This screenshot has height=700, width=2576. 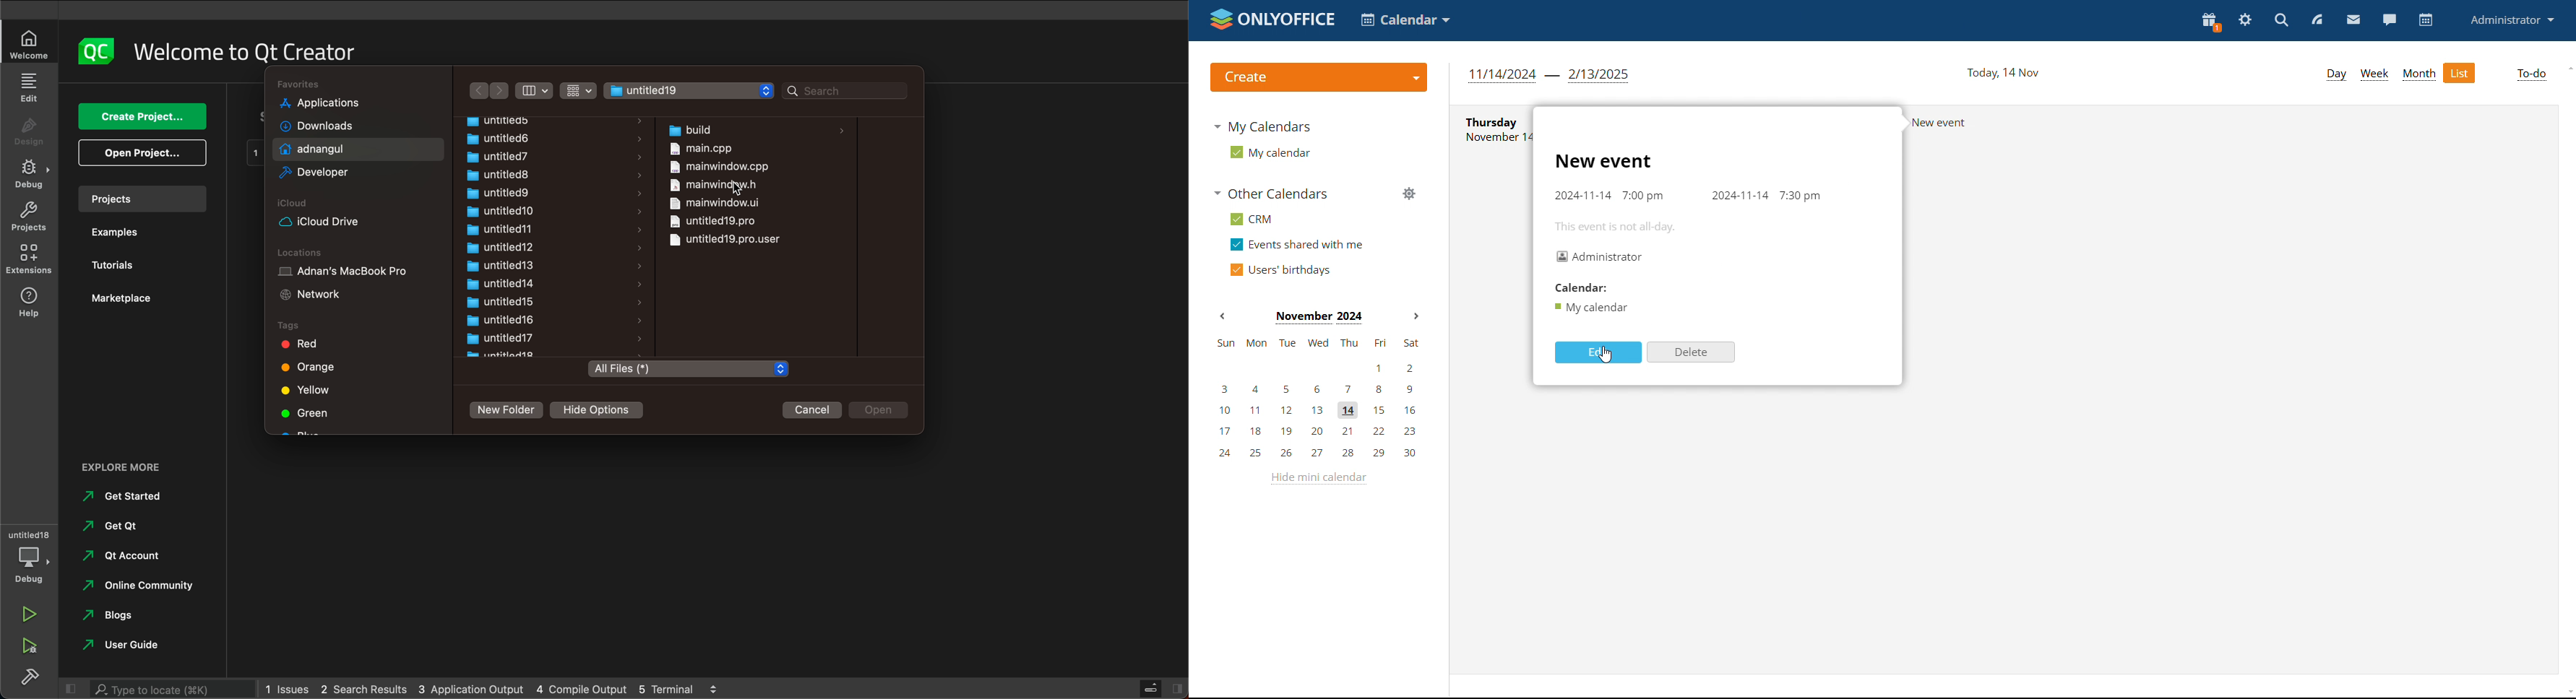 What do you see at coordinates (578, 688) in the screenshot?
I see `4 compile output` at bounding box center [578, 688].